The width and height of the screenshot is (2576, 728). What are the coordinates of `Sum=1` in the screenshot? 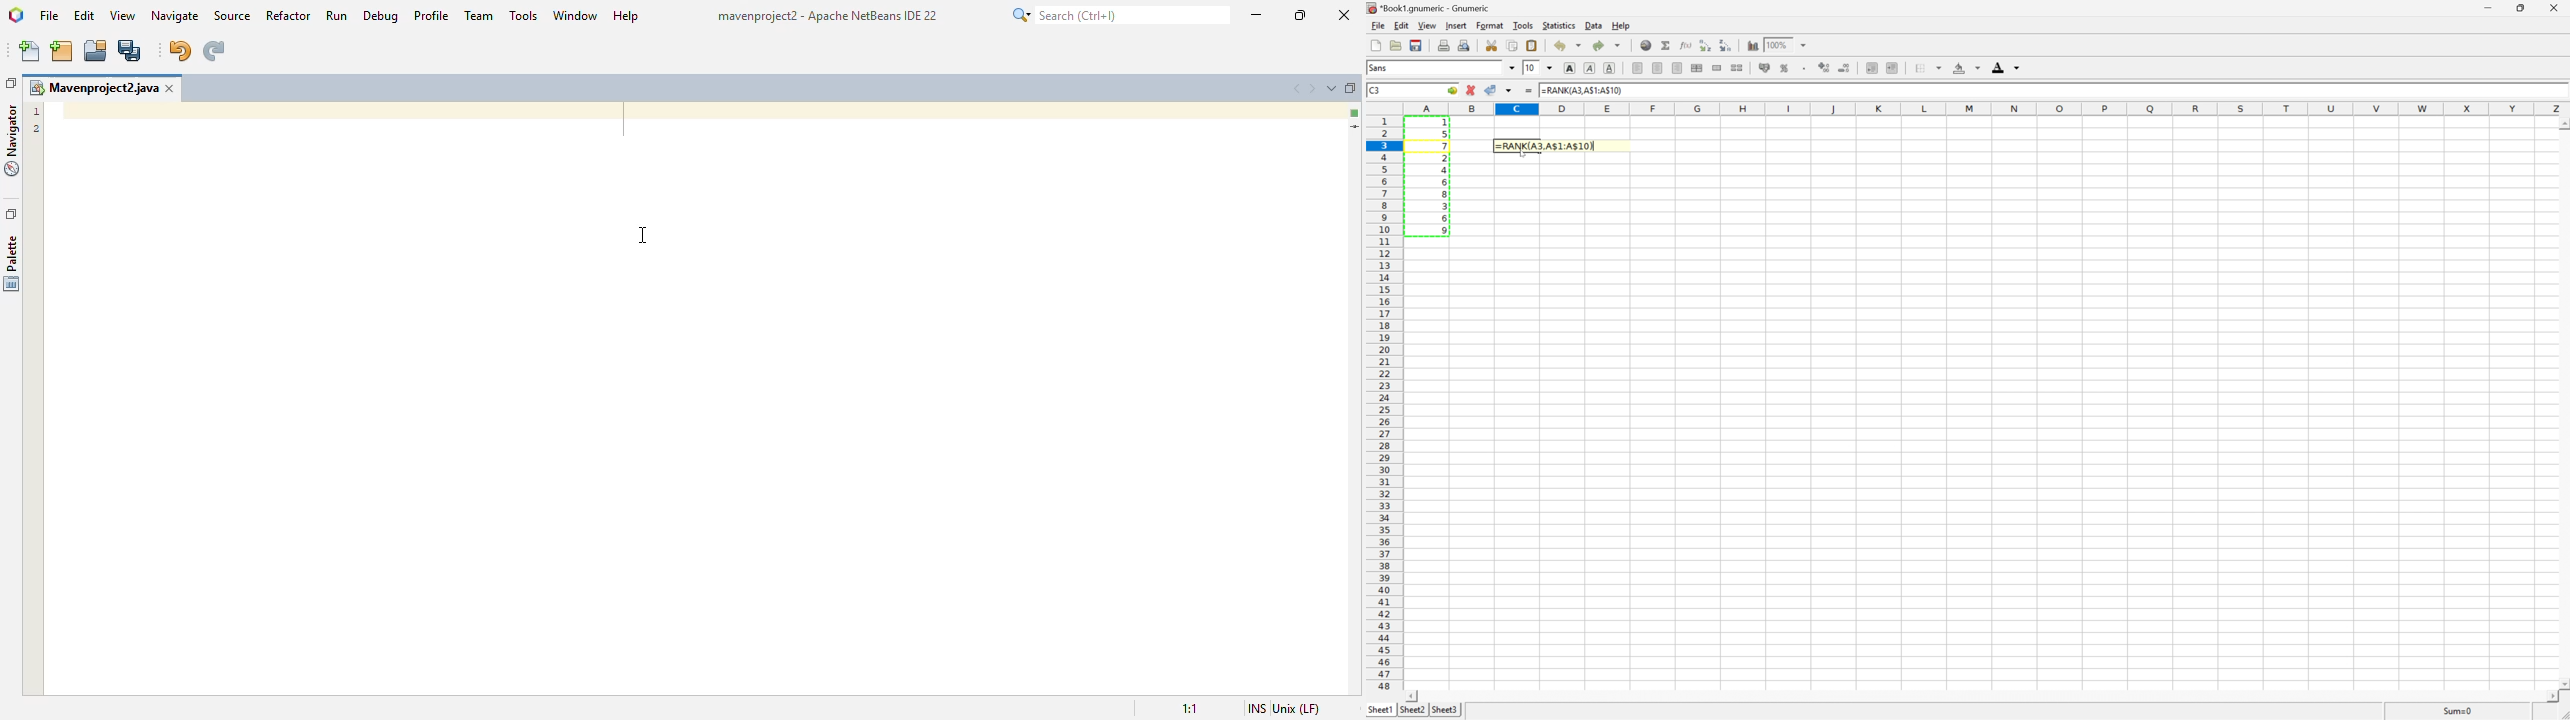 It's located at (2458, 712).